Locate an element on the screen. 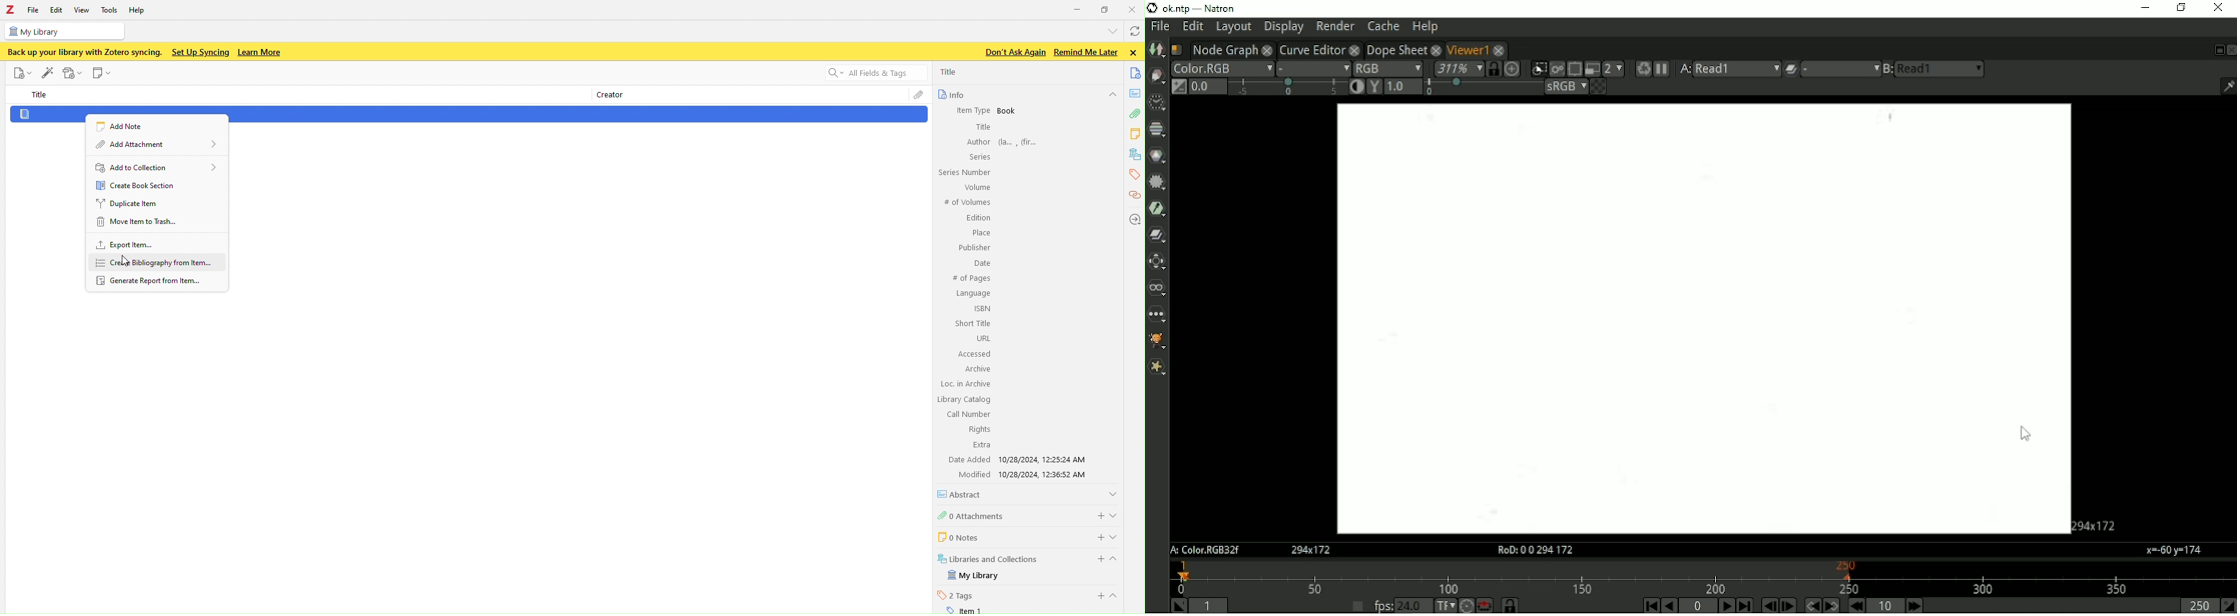 This screenshot has width=2240, height=616. # of Pages is located at coordinates (971, 279).